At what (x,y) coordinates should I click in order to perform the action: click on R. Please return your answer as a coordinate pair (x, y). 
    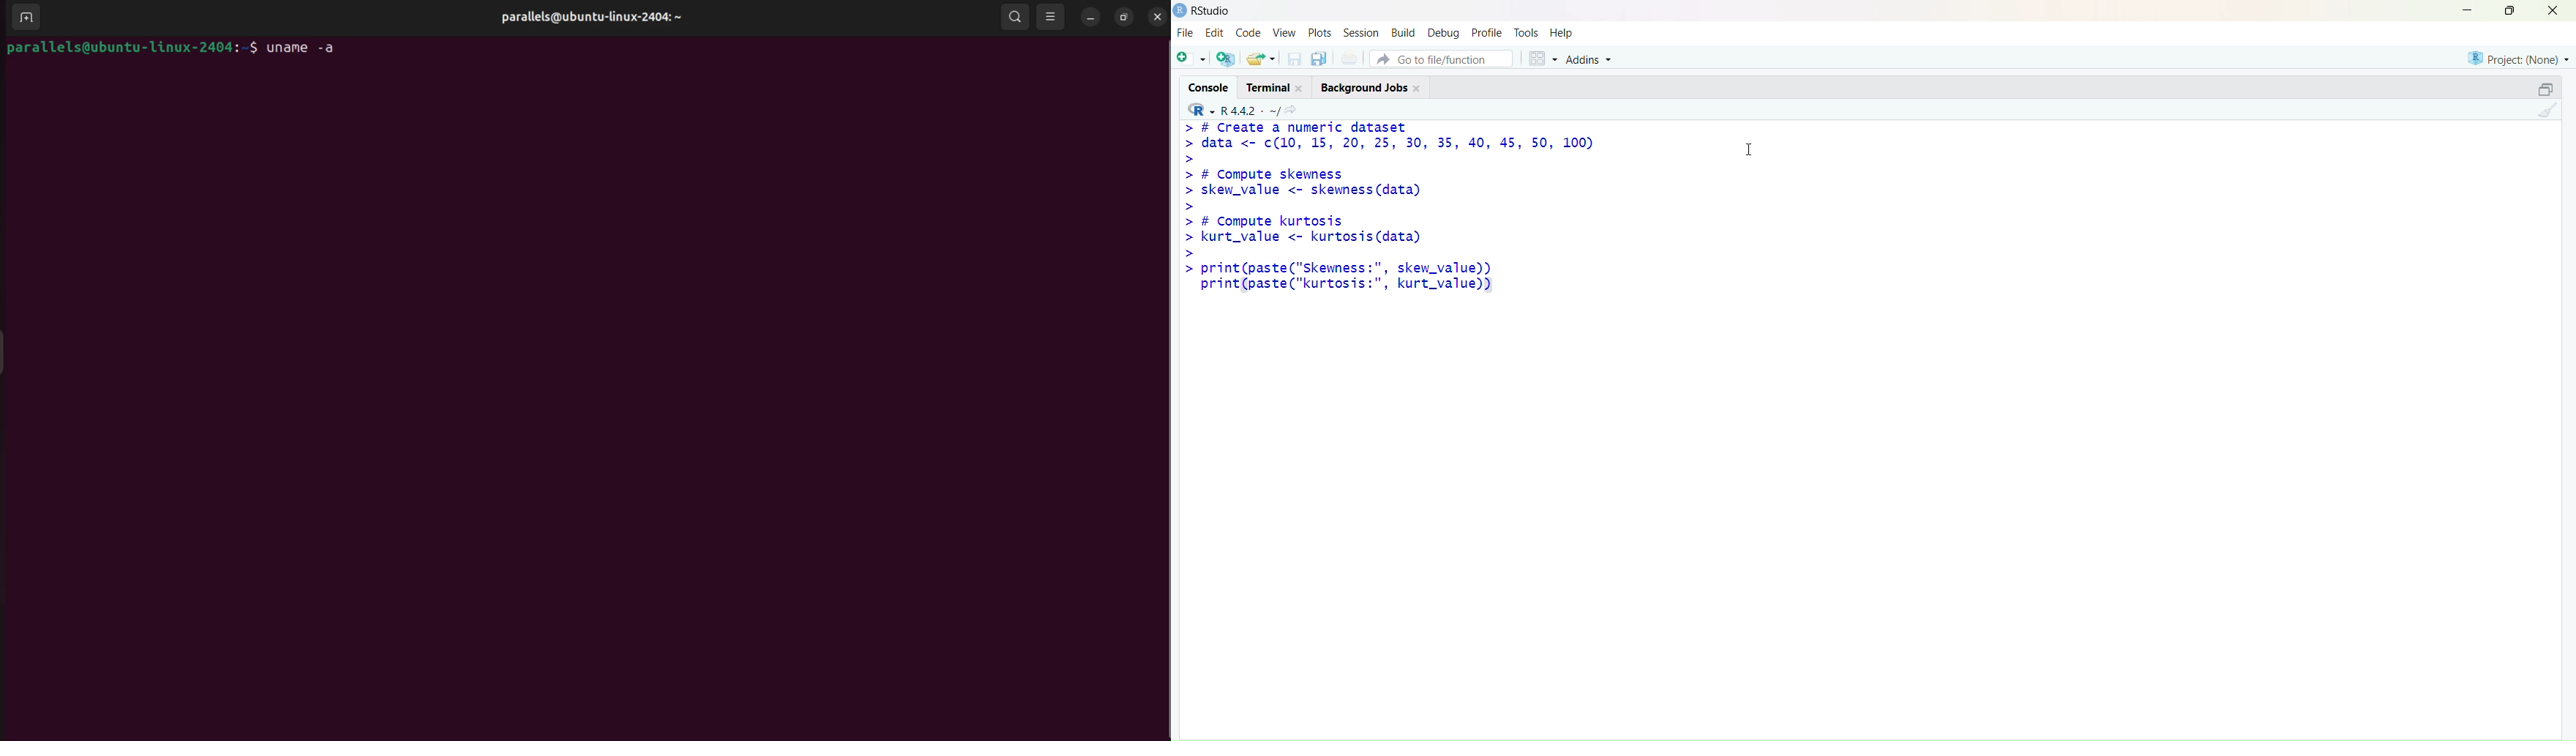
    Looking at the image, I should click on (1197, 109).